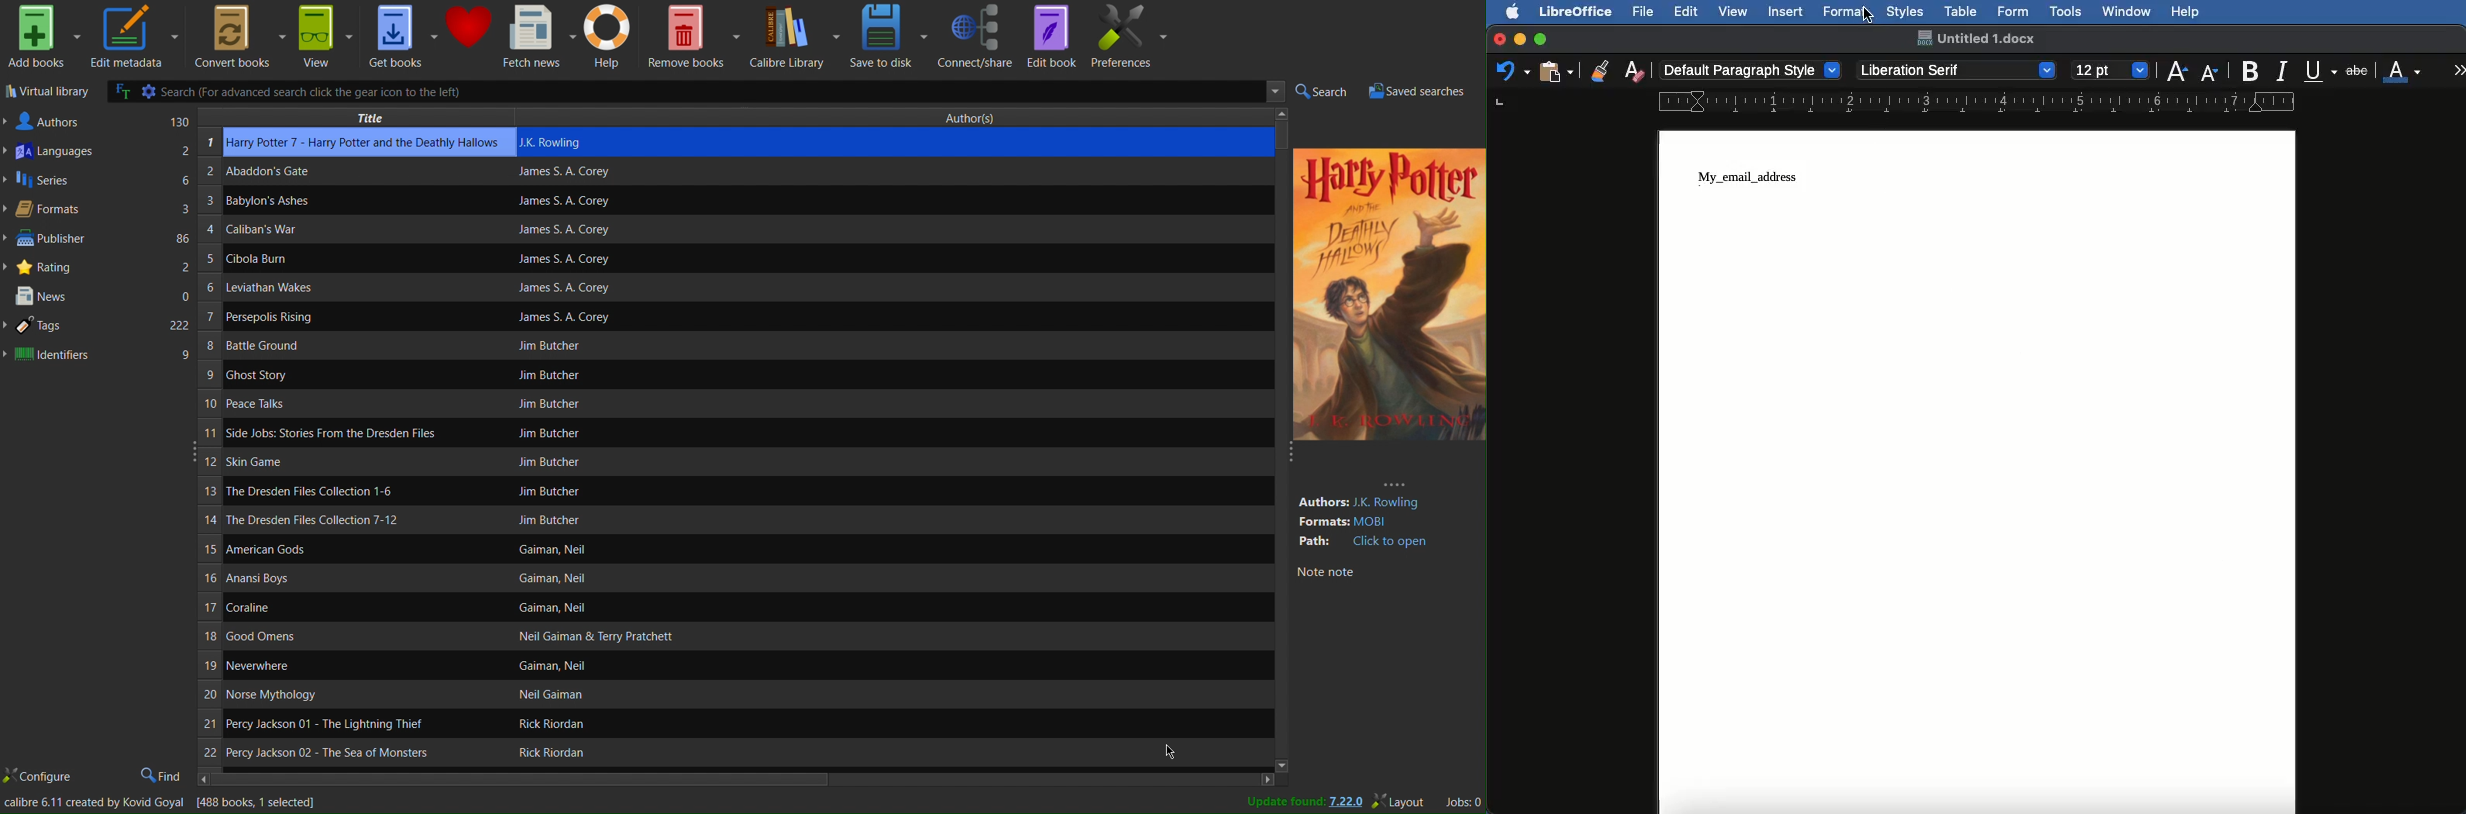 This screenshot has width=2492, height=840. Describe the element at coordinates (626, 609) in the screenshot. I see `Author’s name` at that location.